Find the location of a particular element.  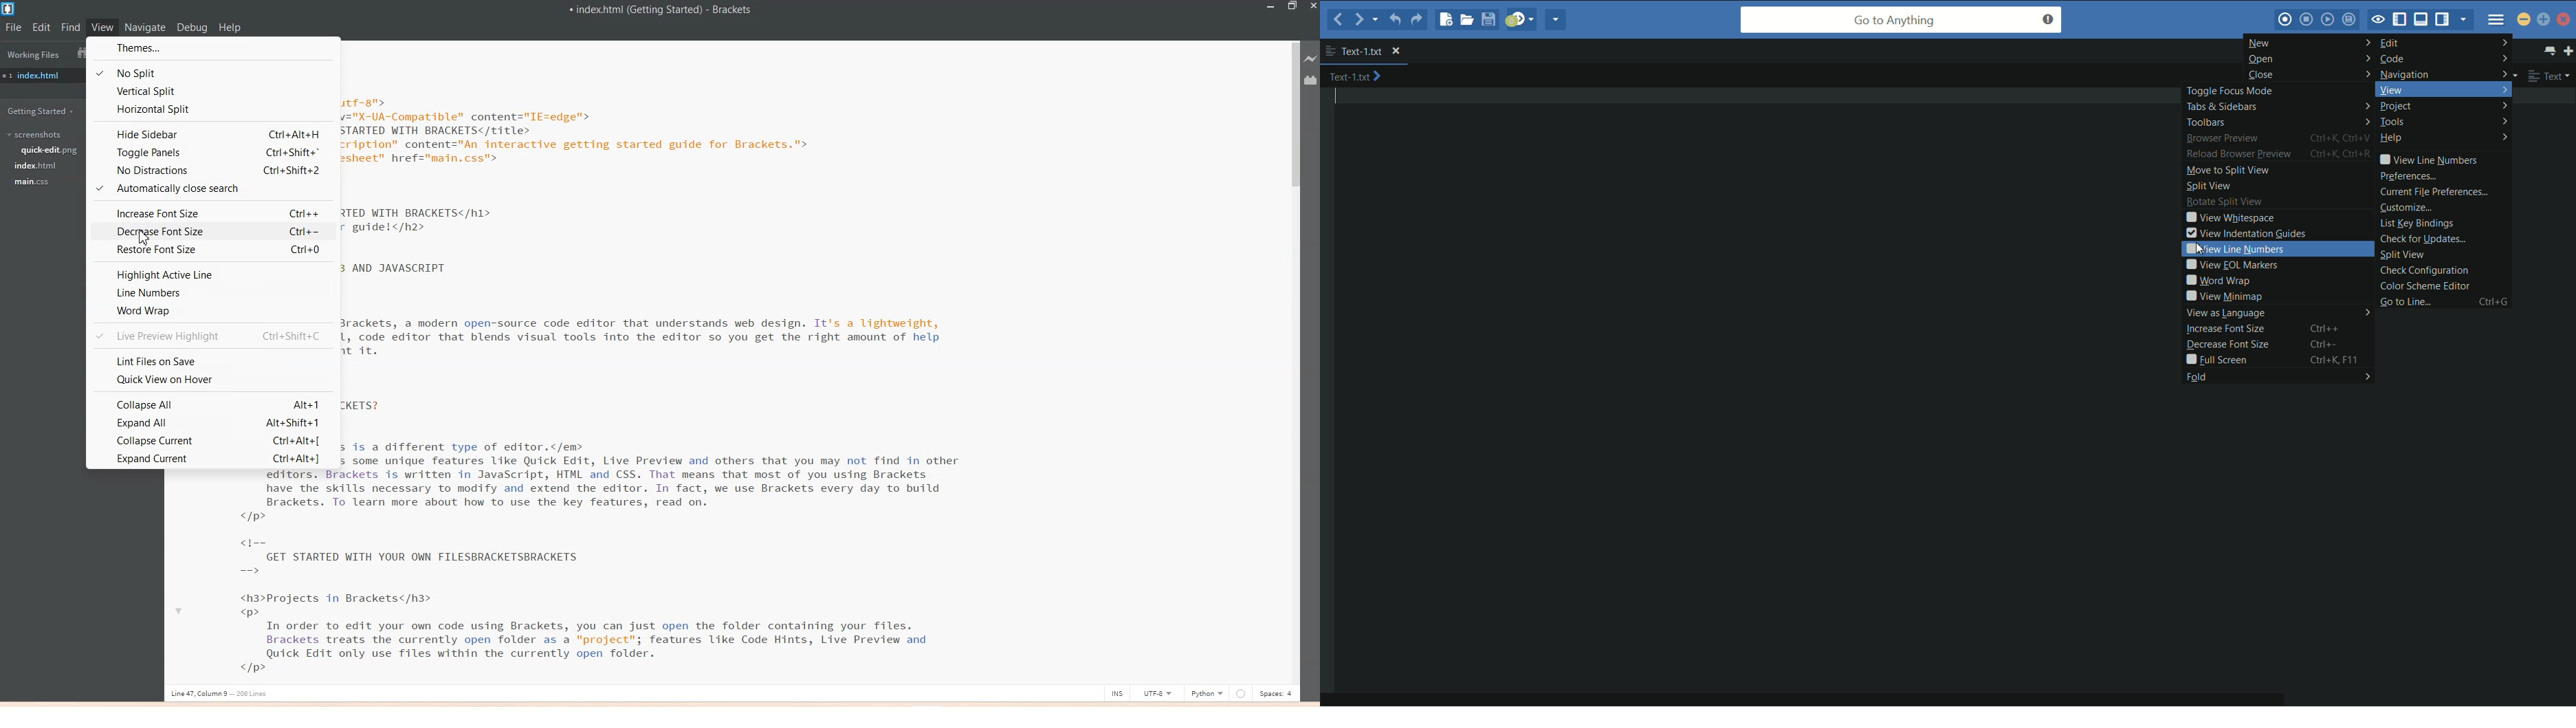

Restore Font Size is located at coordinates (212, 250).